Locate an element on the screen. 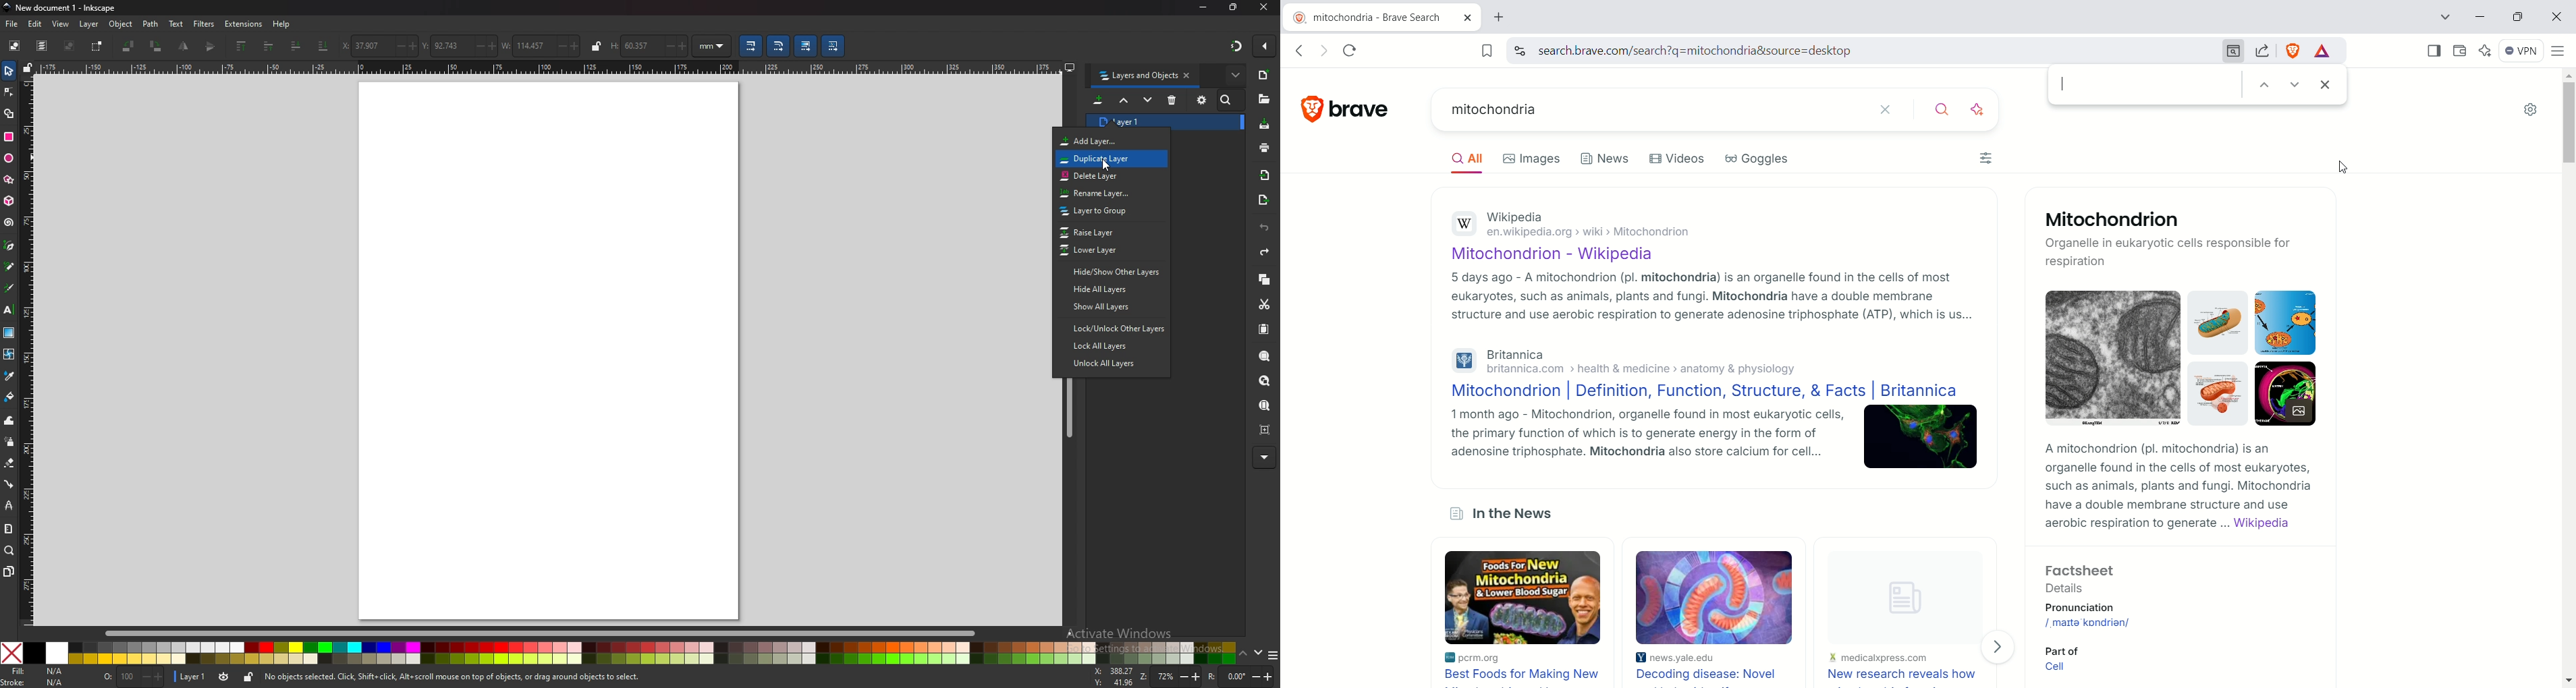 The width and height of the screenshot is (2576, 700). more is located at coordinates (1264, 458).